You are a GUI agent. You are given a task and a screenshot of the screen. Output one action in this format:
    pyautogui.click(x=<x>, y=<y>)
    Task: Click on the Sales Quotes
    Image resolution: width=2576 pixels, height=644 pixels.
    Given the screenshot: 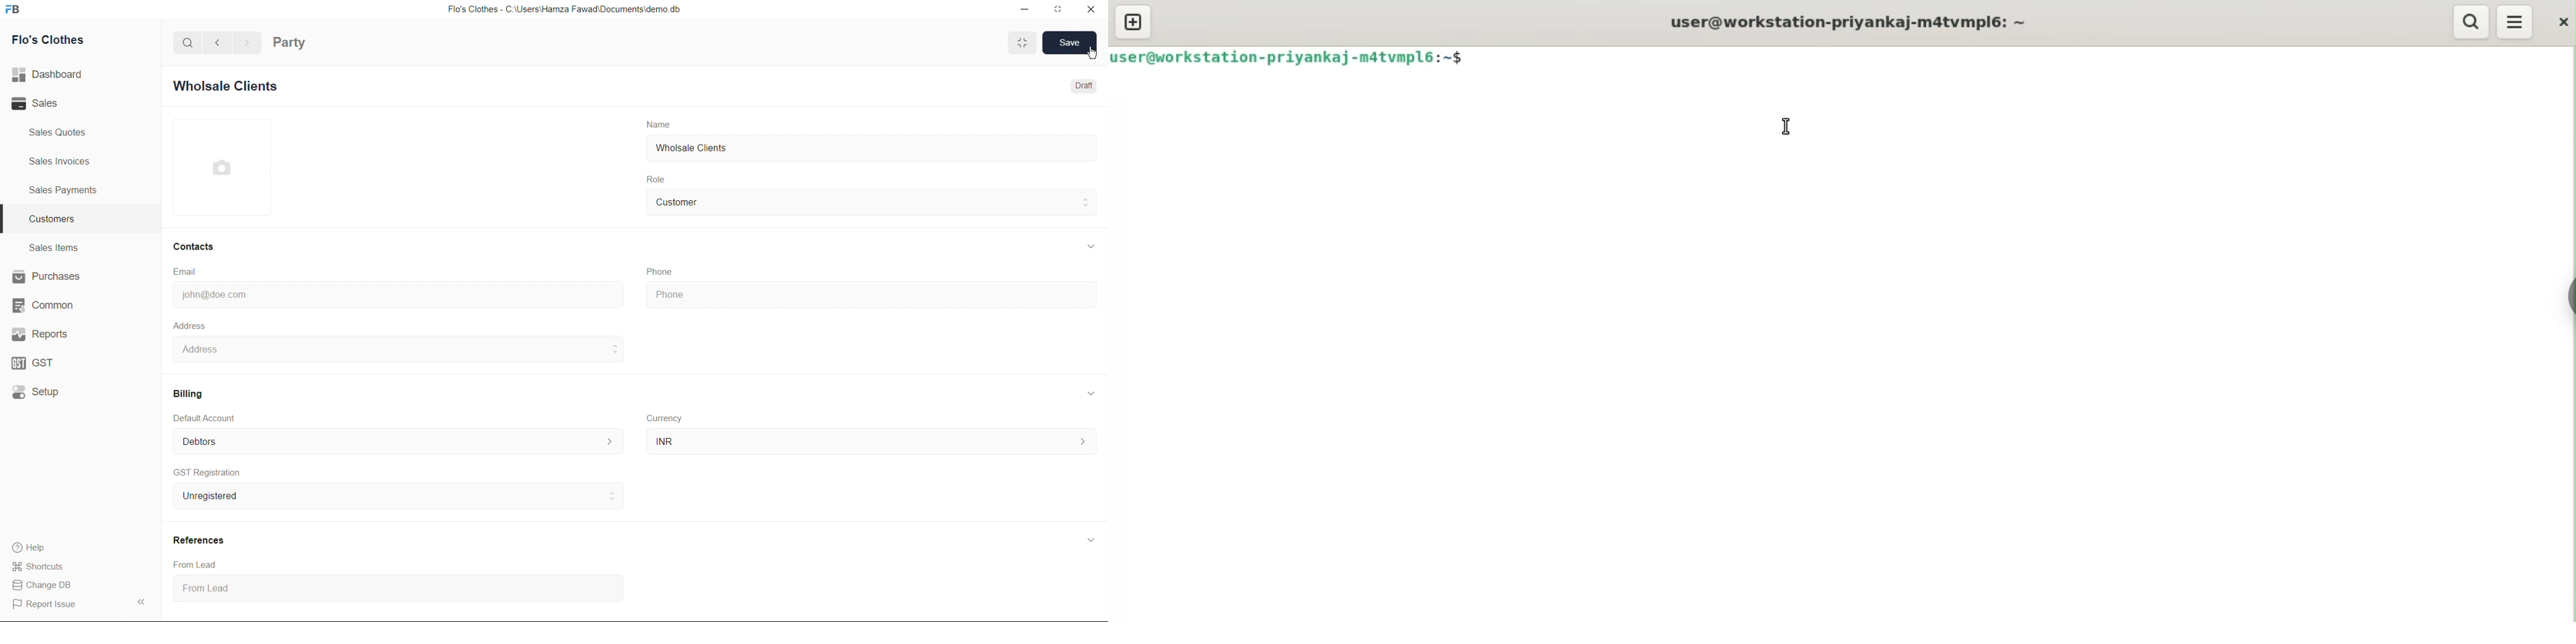 What is the action you would take?
    pyautogui.click(x=55, y=133)
    